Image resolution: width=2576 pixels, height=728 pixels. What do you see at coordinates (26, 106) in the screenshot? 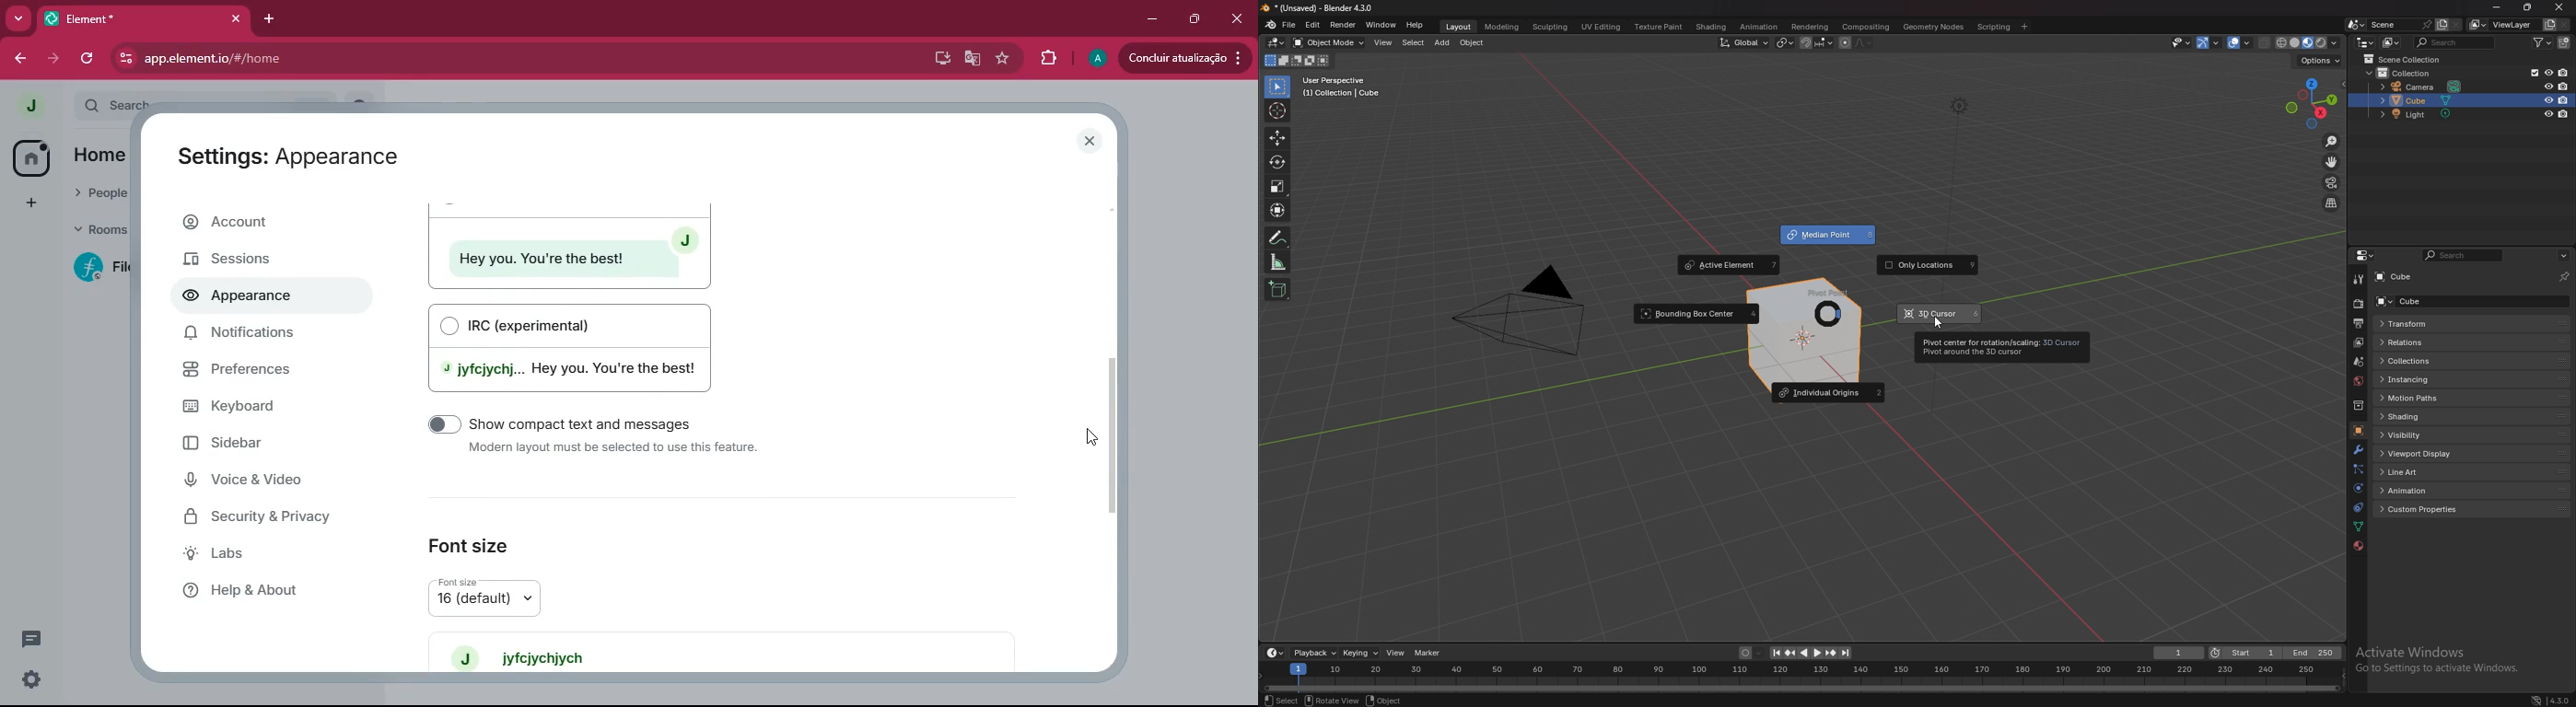
I see `profile picture` at bounding box center [26, 106].